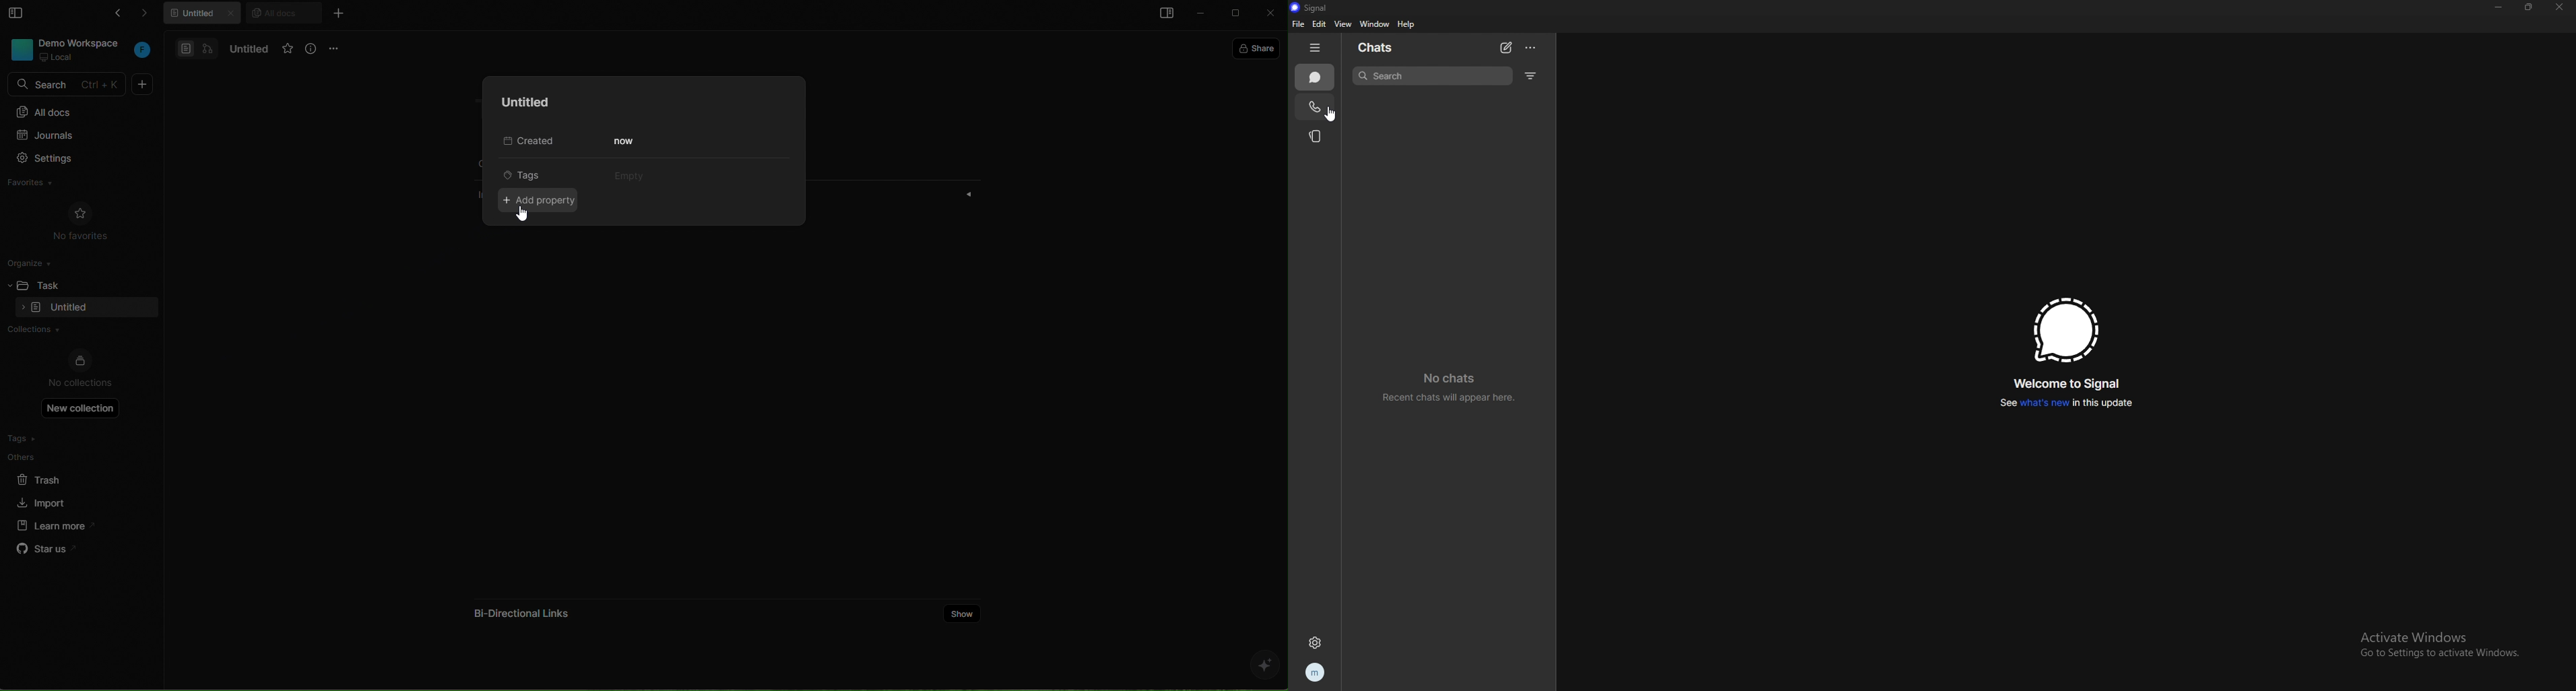 This screenshot has width=2576, height=700. What do you see at coordinates (246, 49) in the screenshot?
I see `untitled` at bounding box center [246, 49].